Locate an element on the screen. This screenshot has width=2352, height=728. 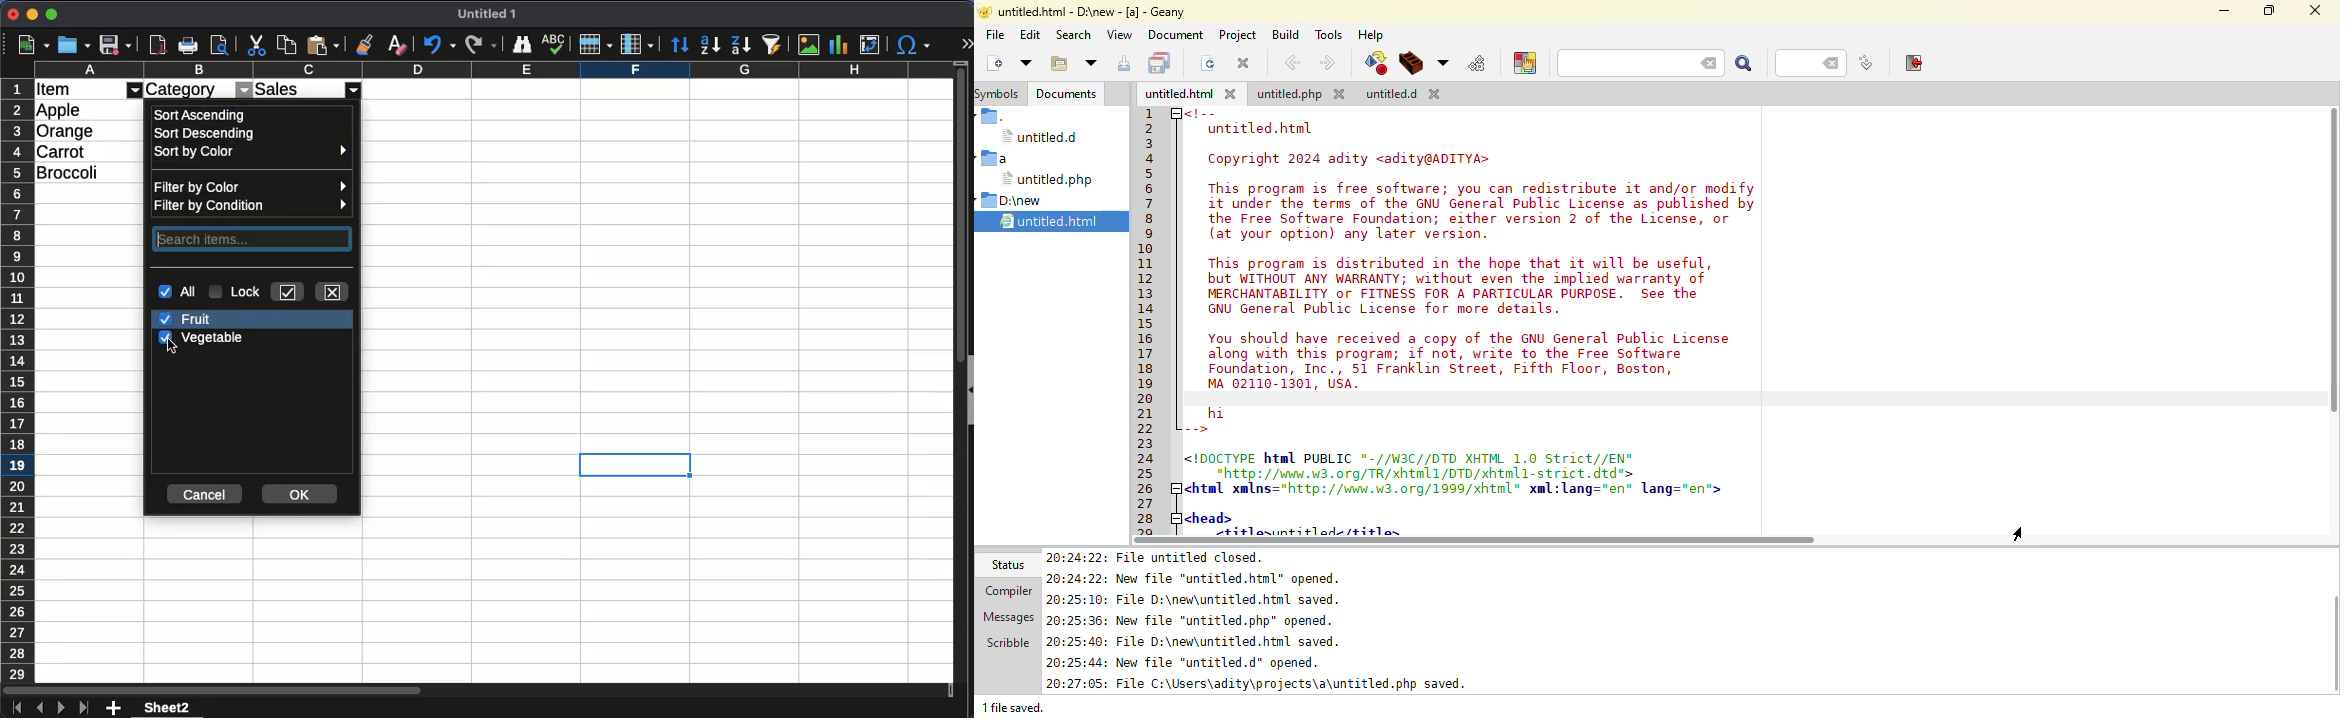
fitler is located at coordinates (355, 89).